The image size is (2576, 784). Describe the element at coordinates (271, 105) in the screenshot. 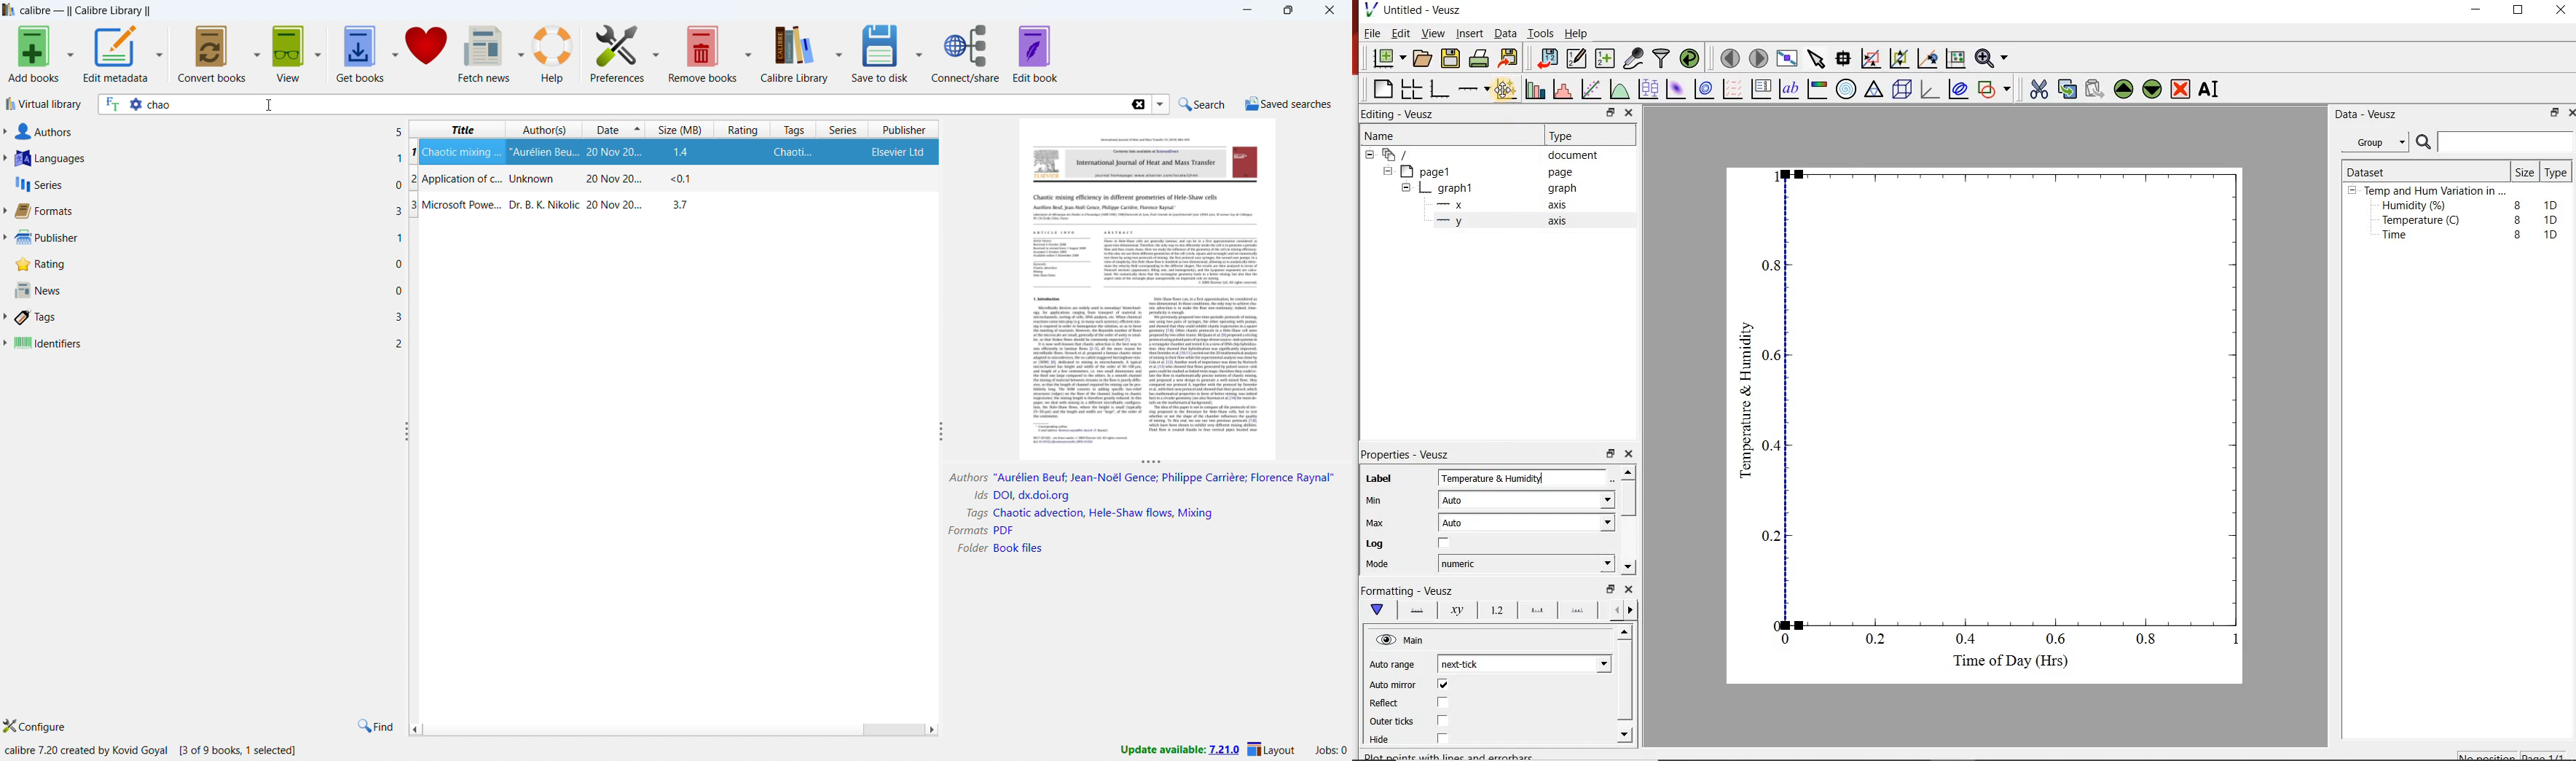

I see `cursor` at that location.